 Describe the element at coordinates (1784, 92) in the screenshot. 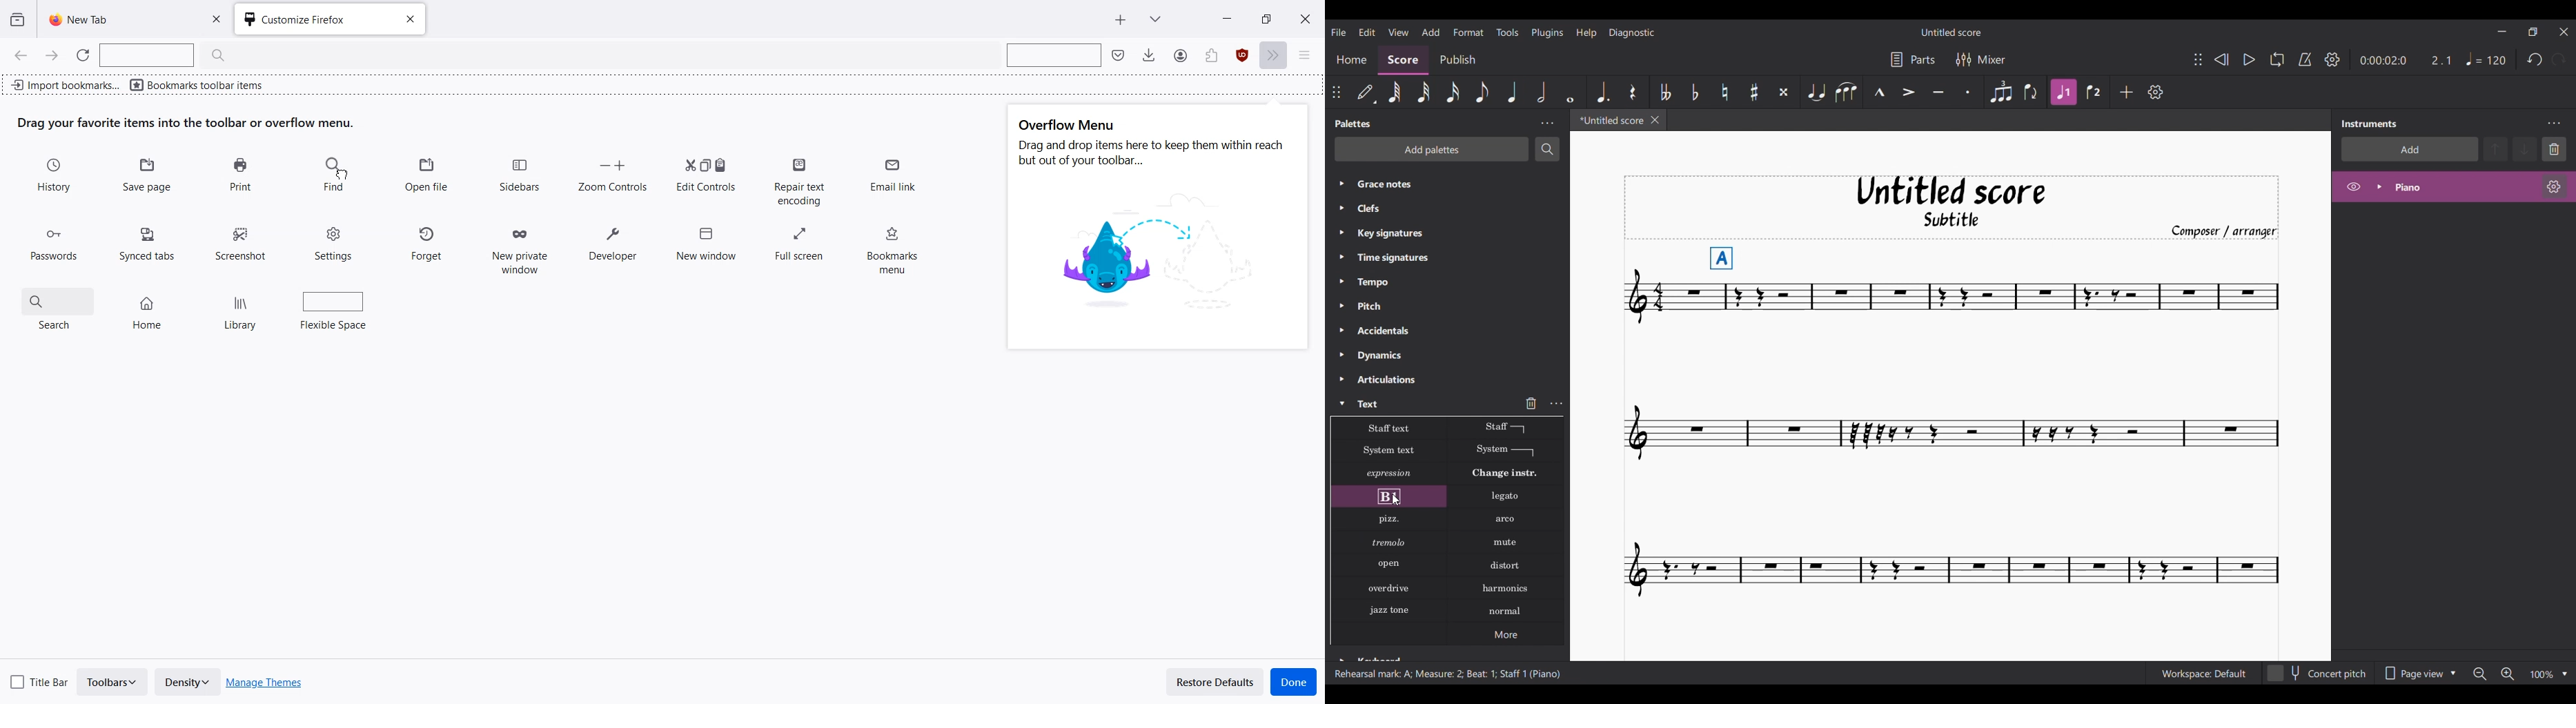

I see `Toggle double sharp` at that location.